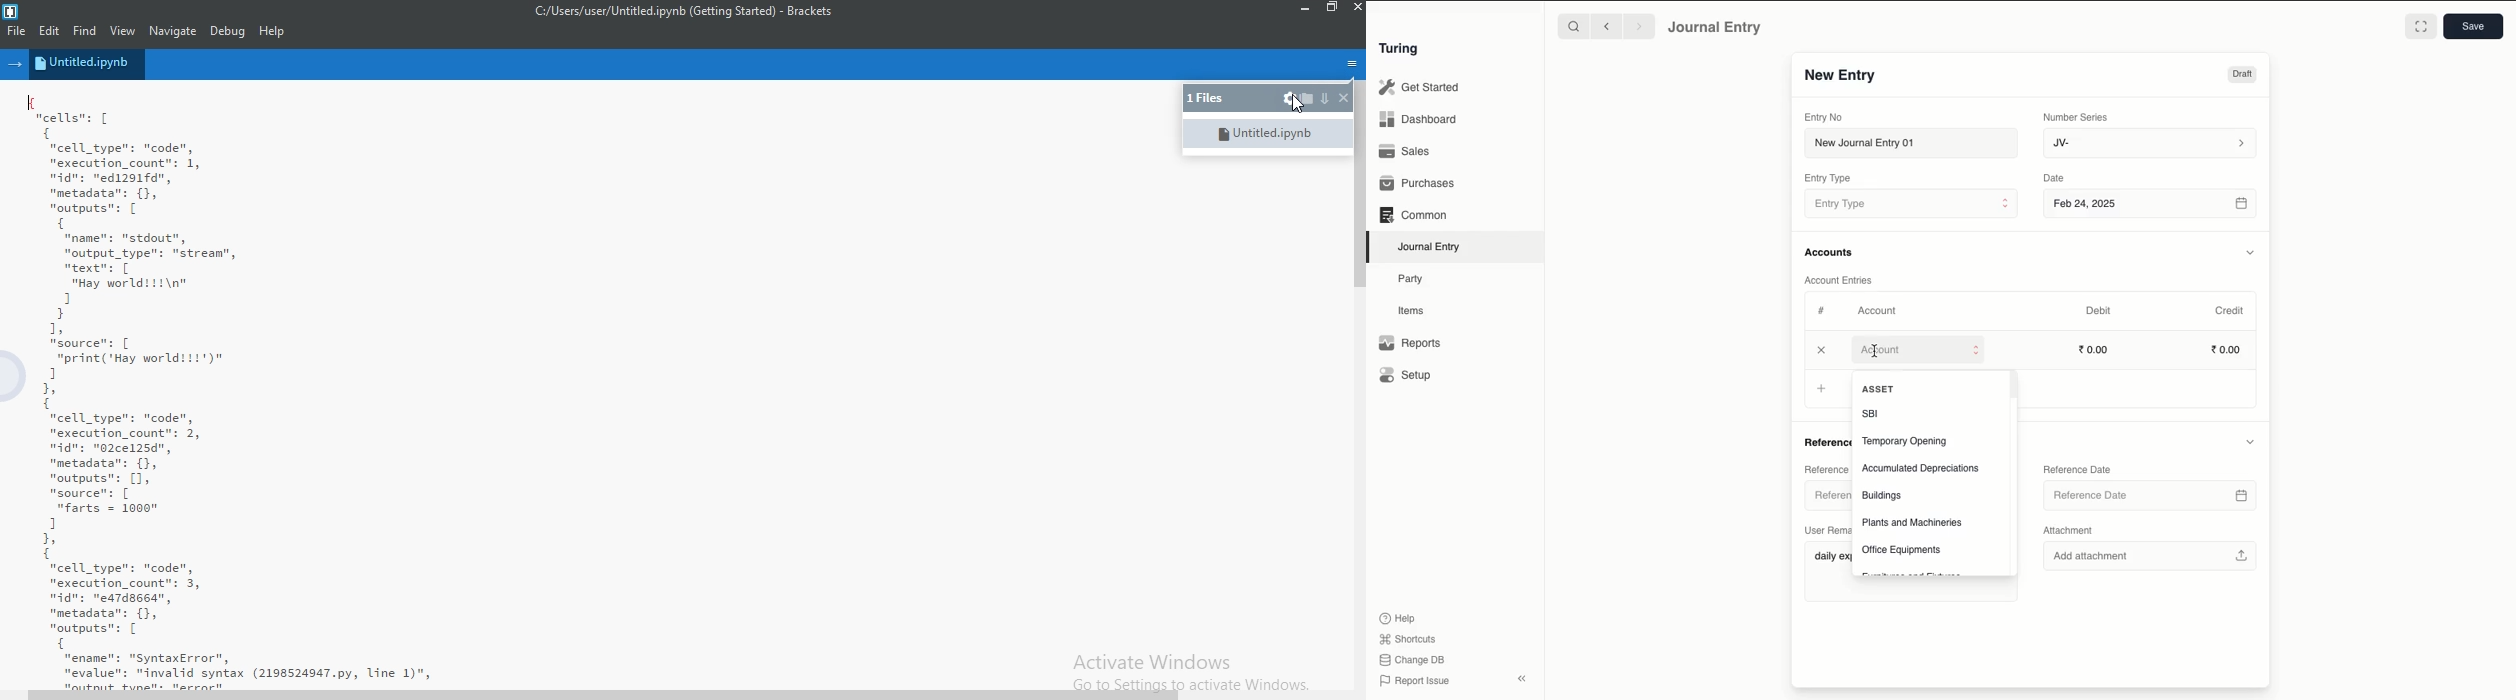  Describe the element at coordinates (1607, 26) in the screenshot. I see `Backward` at that location.